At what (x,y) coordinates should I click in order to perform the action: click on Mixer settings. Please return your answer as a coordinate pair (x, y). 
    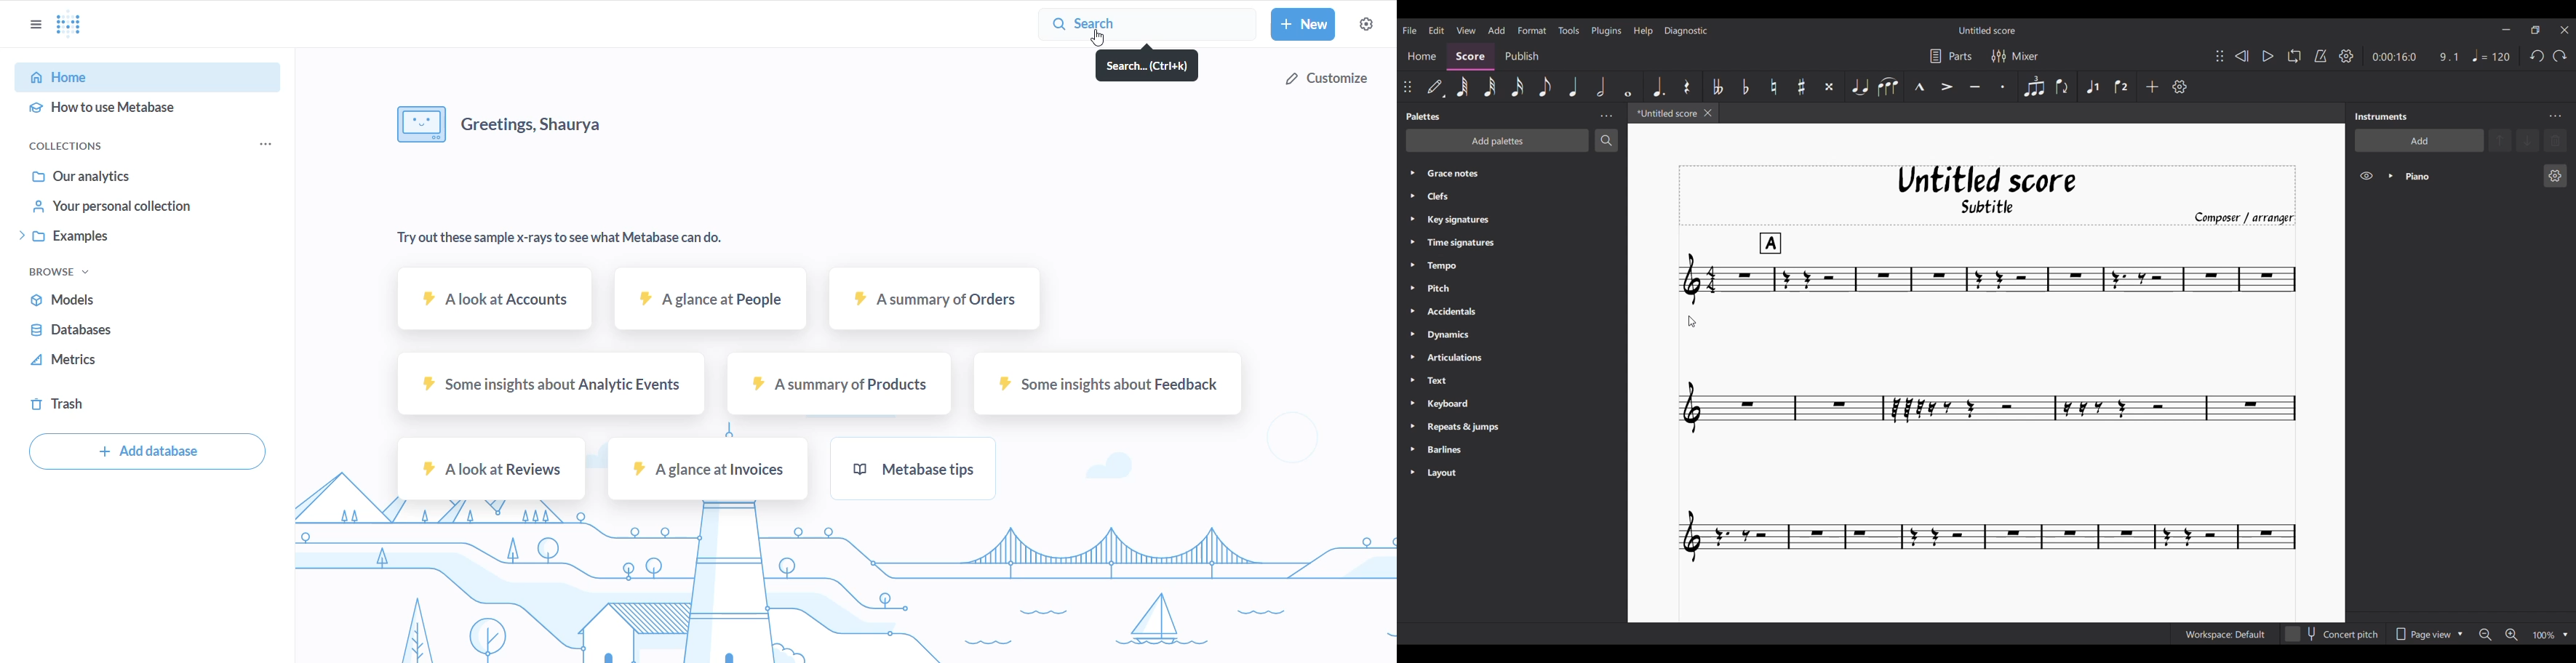
    Looking at the image, I should click on (2015, 56).